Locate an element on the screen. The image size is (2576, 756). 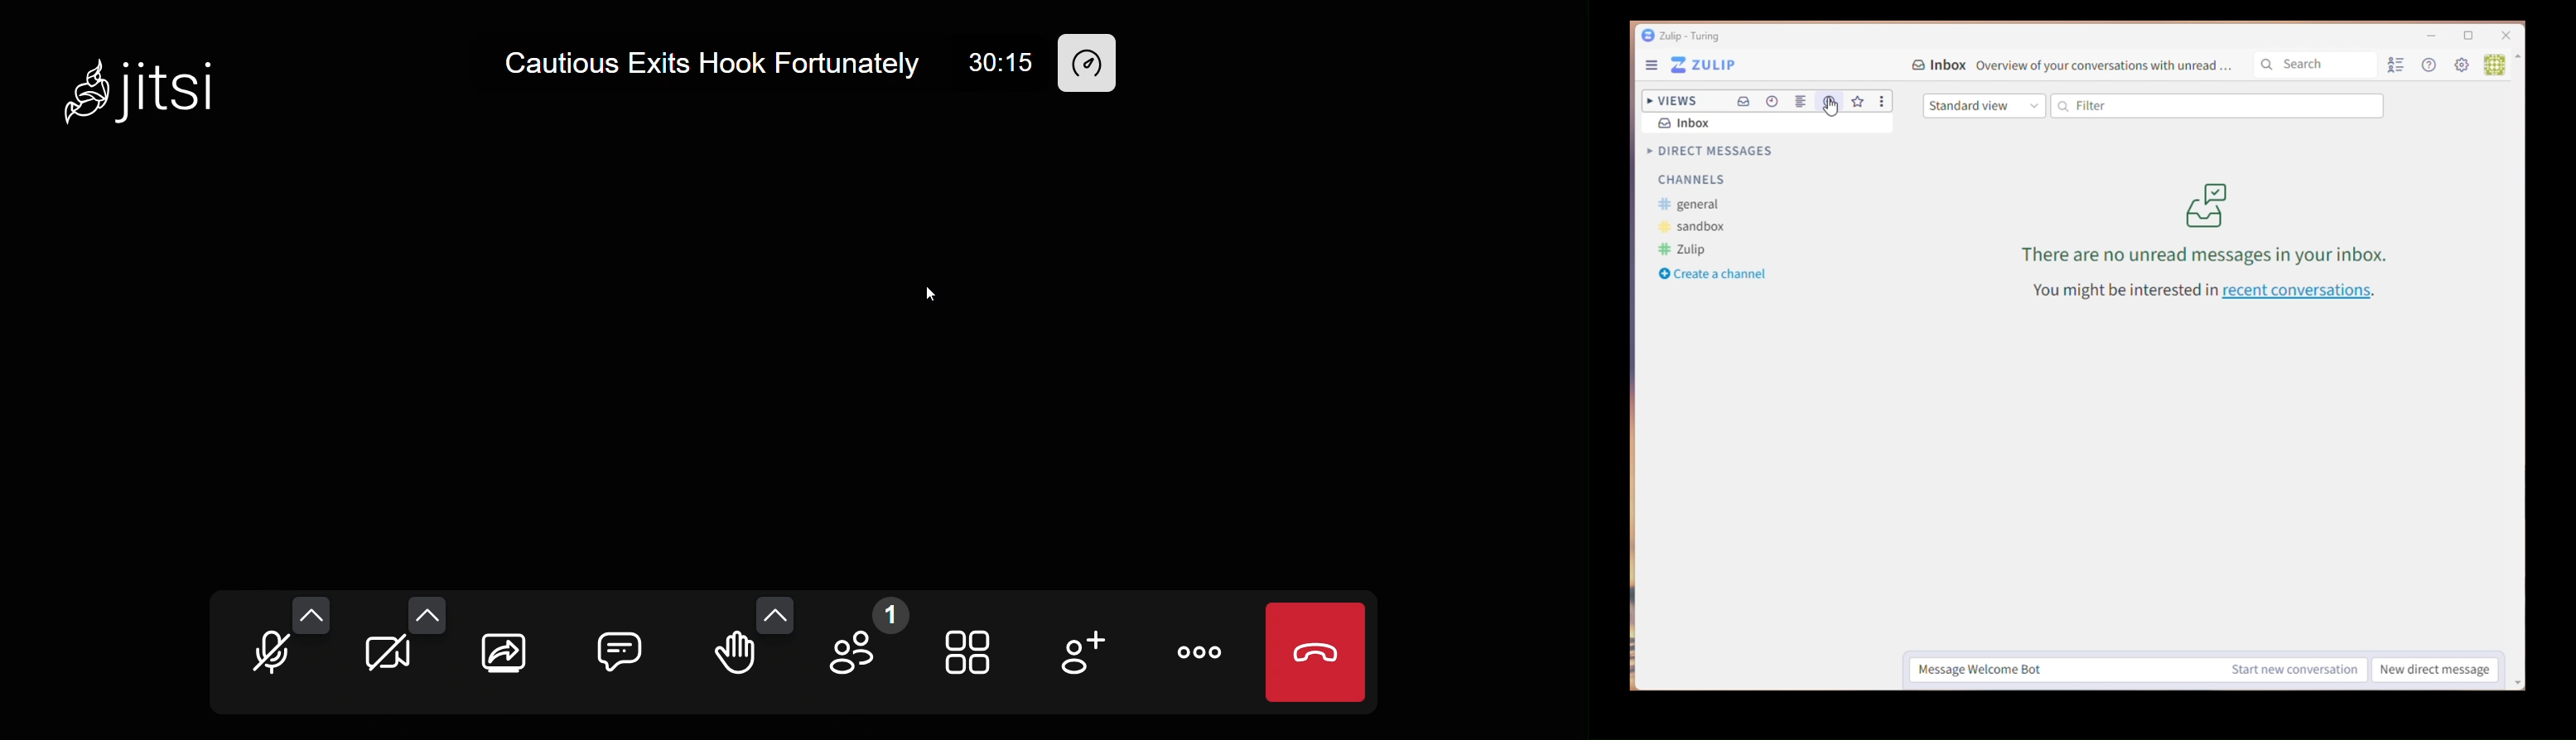
User list is located at coordinates (2398, 67).